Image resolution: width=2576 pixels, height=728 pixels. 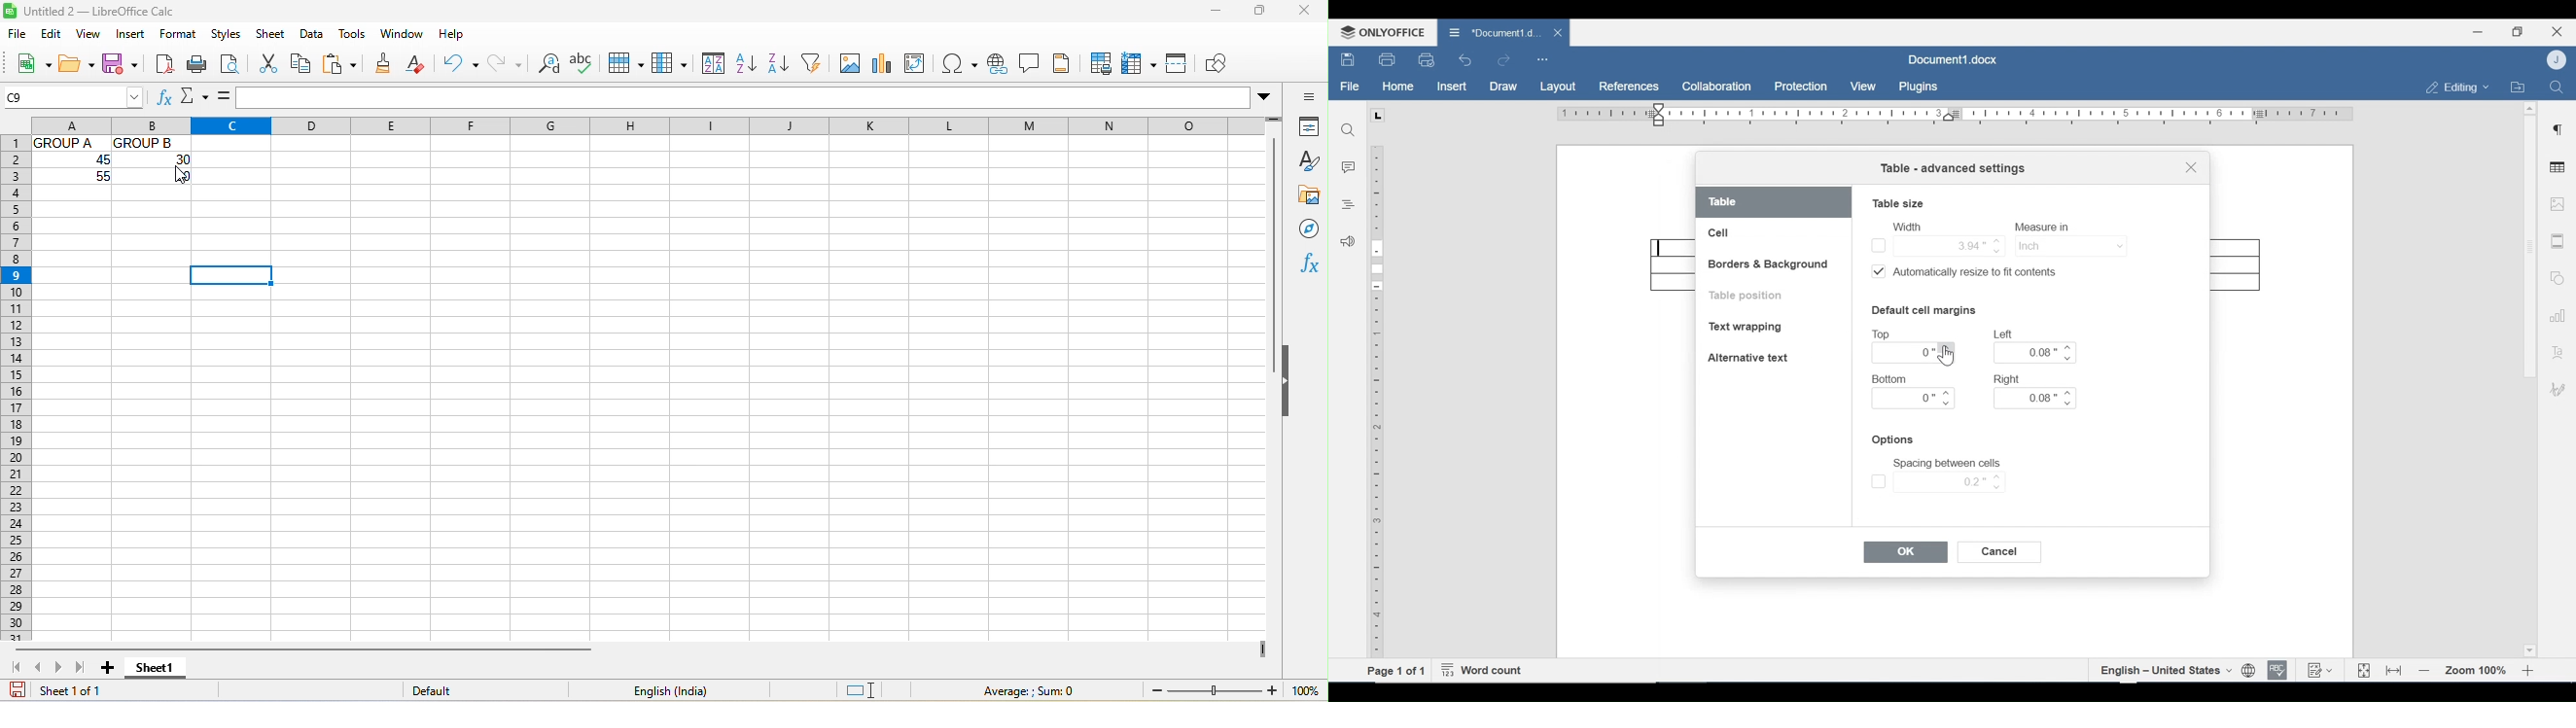 I want to click on selected cell, so click(x=232, y=276).